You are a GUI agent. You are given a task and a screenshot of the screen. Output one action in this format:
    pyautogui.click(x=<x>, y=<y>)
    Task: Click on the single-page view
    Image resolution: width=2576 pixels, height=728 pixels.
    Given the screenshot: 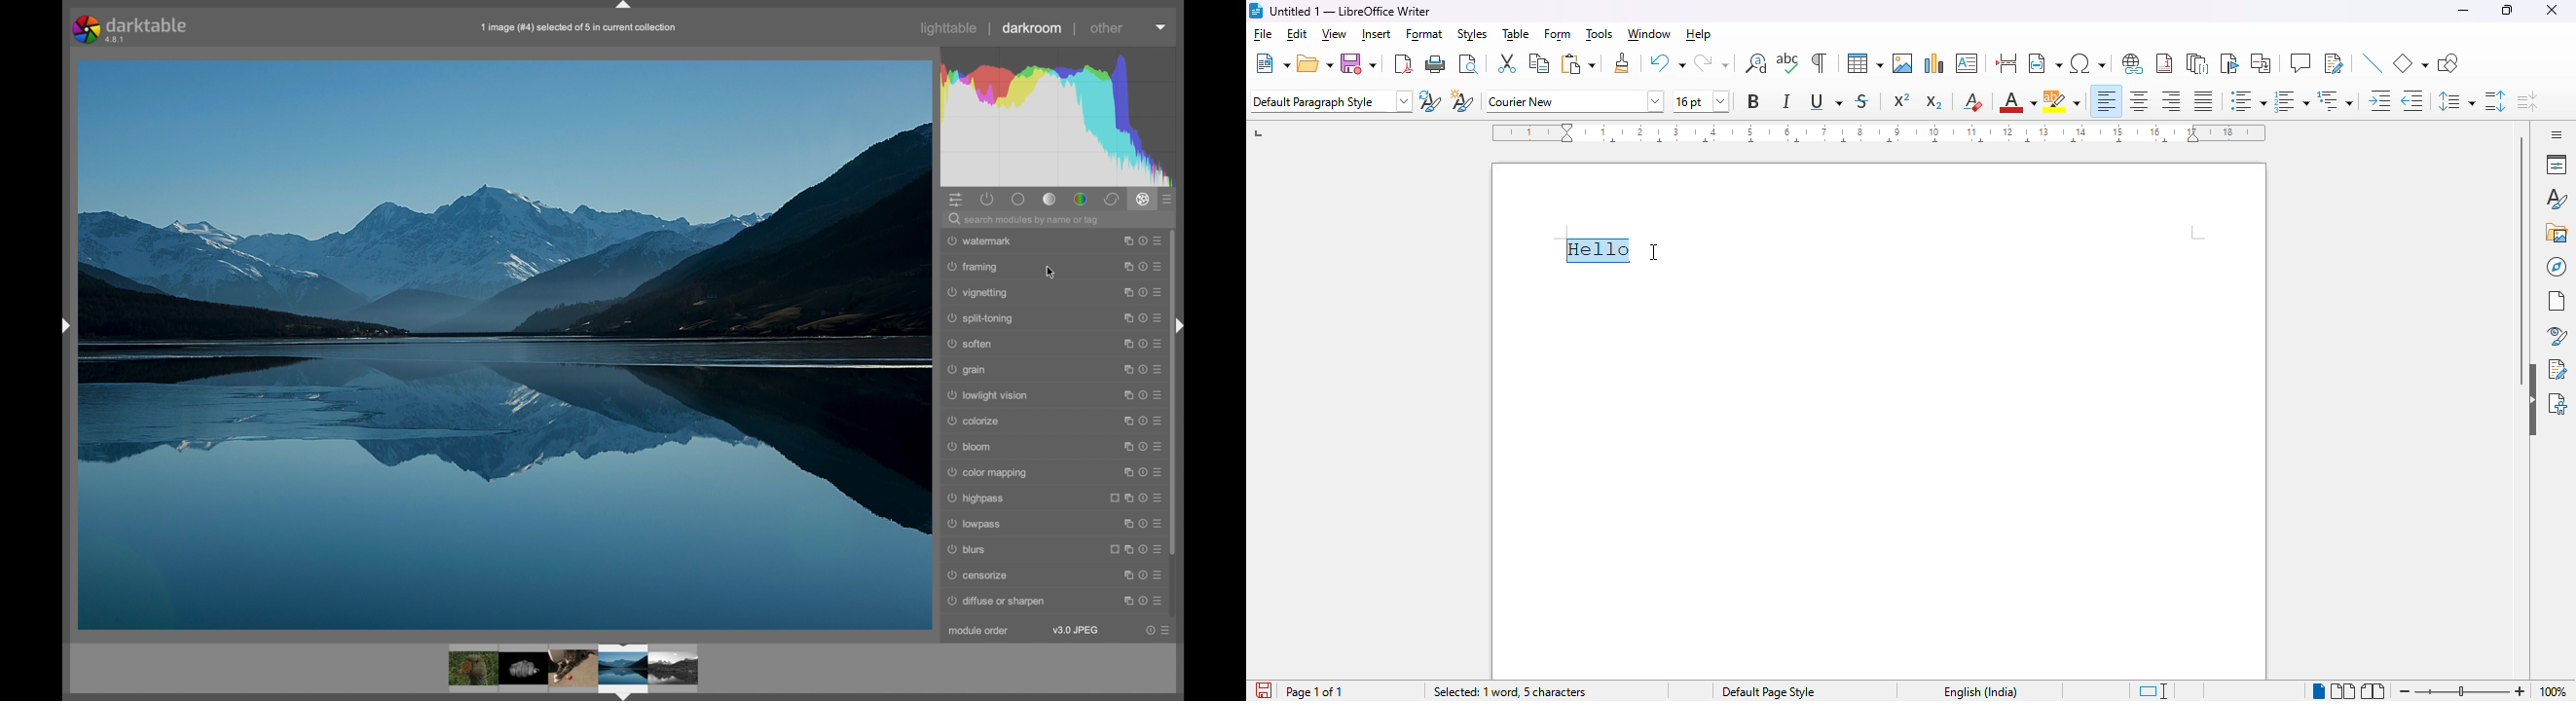 What is the action you would take?
    pyautogui.click(x=2317, y=690)
    